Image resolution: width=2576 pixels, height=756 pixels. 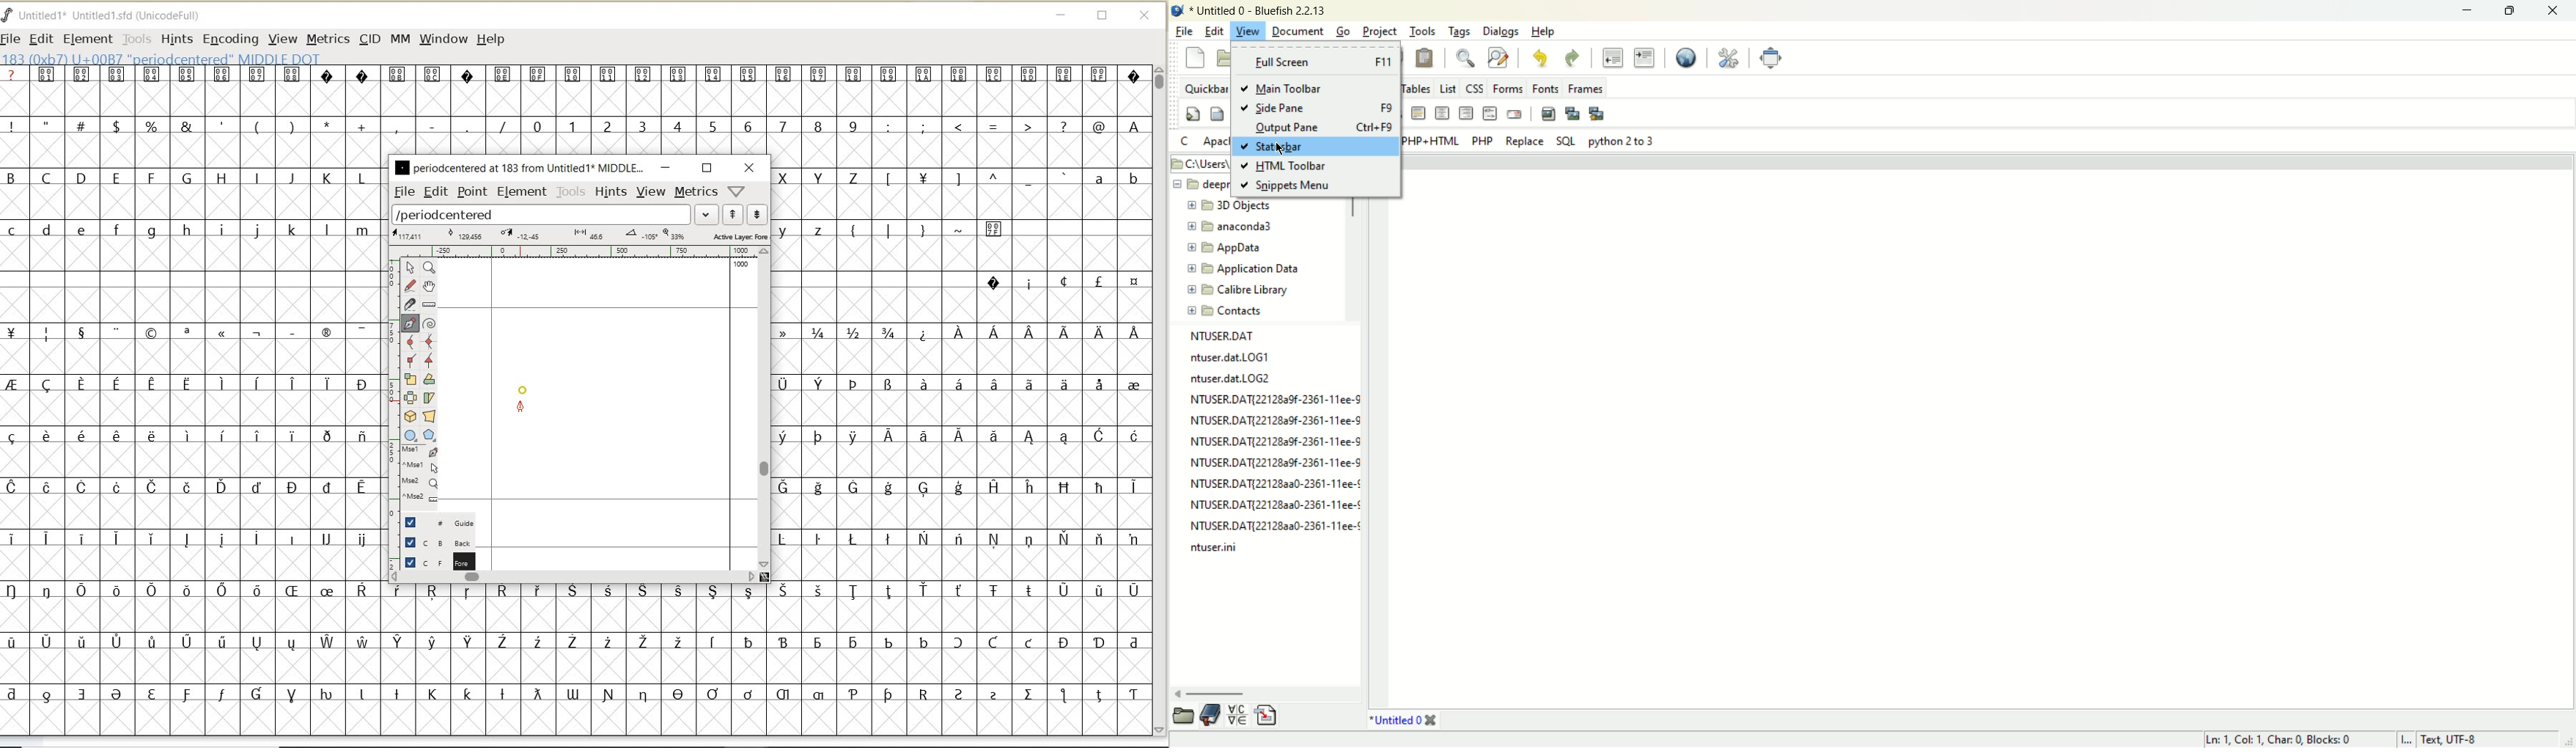 I want to click on Add a corner point, so click(x=410, y=360).